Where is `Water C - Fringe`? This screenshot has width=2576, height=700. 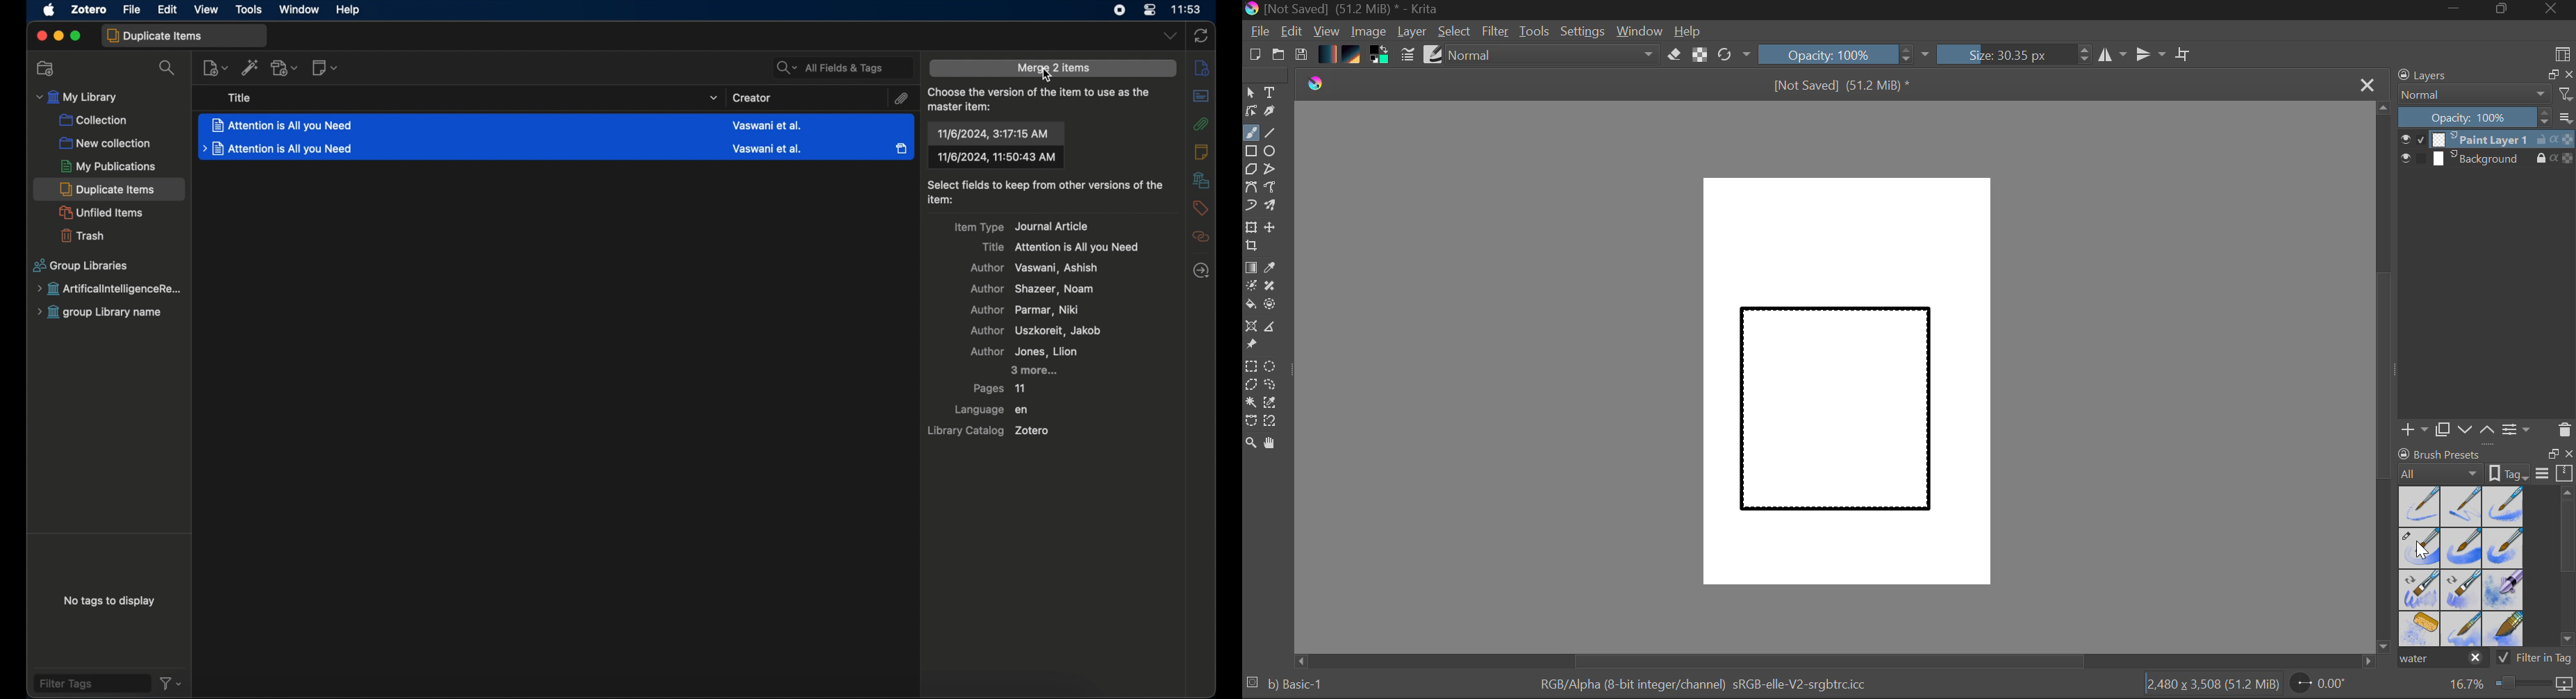
Water C - Fringe is located at coordinates (2419, 548).